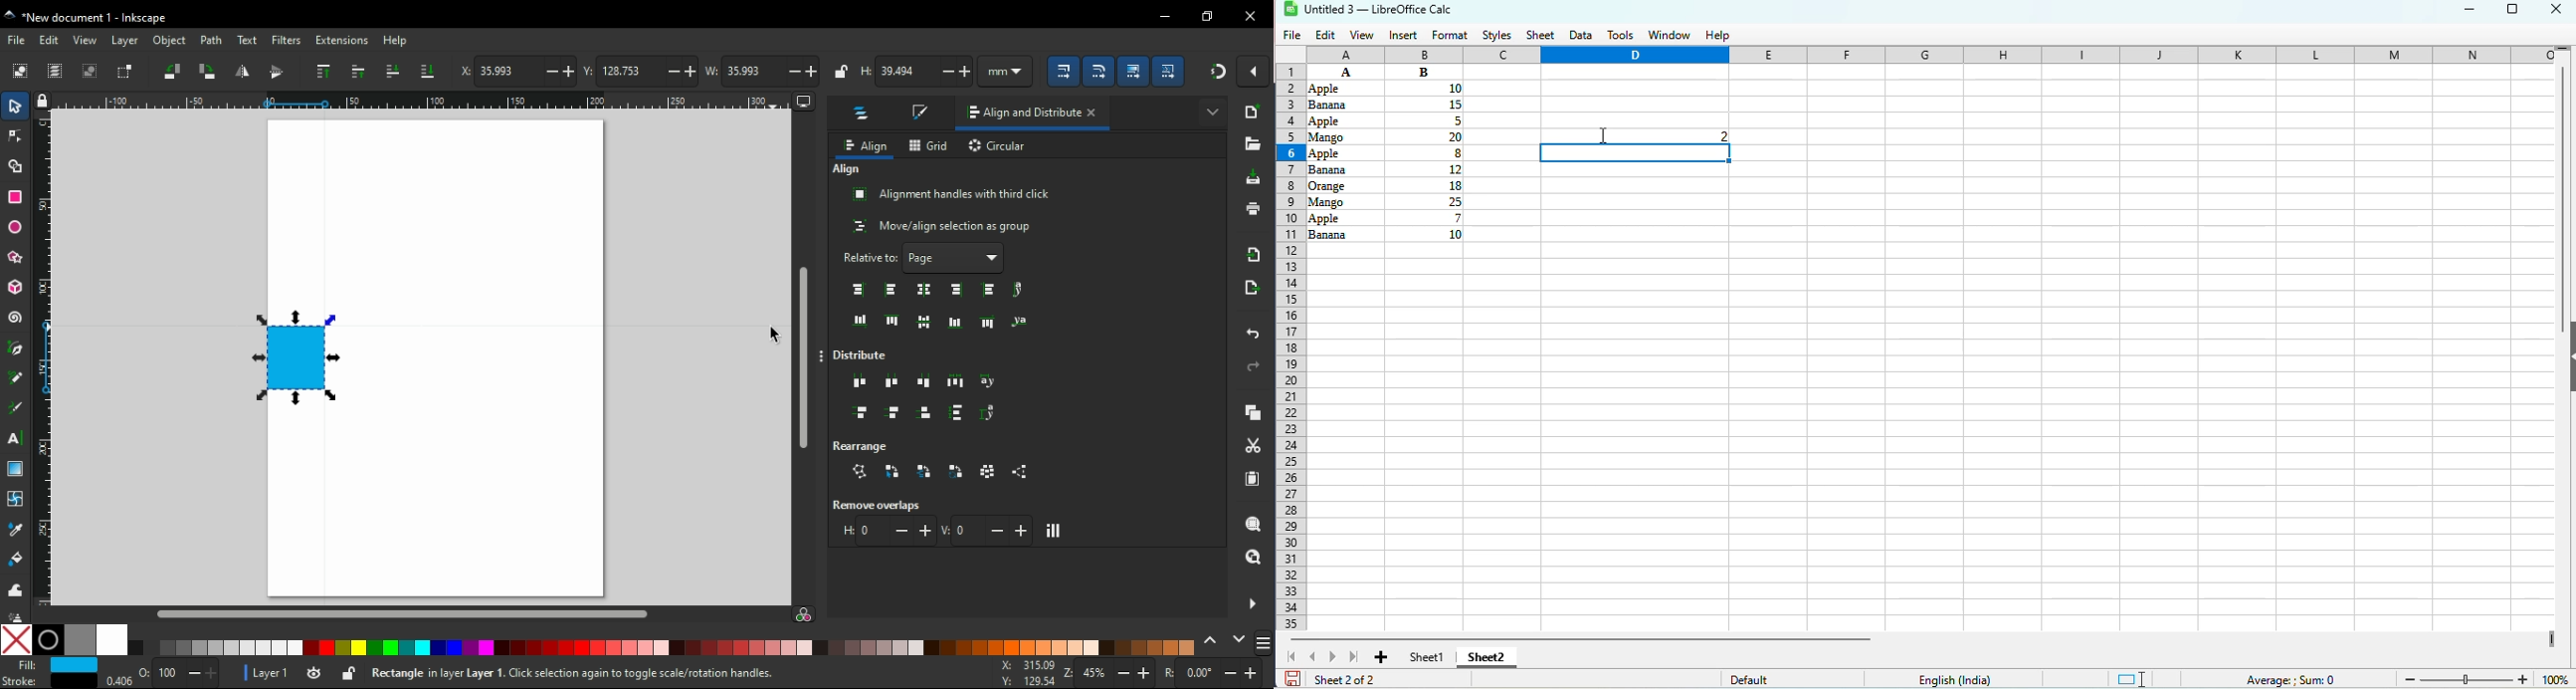 Image resolution: width=2576 pixels, height=700 pixels. I want to click on distribute horizontally with even spacing between left edges, so click(859, 382).